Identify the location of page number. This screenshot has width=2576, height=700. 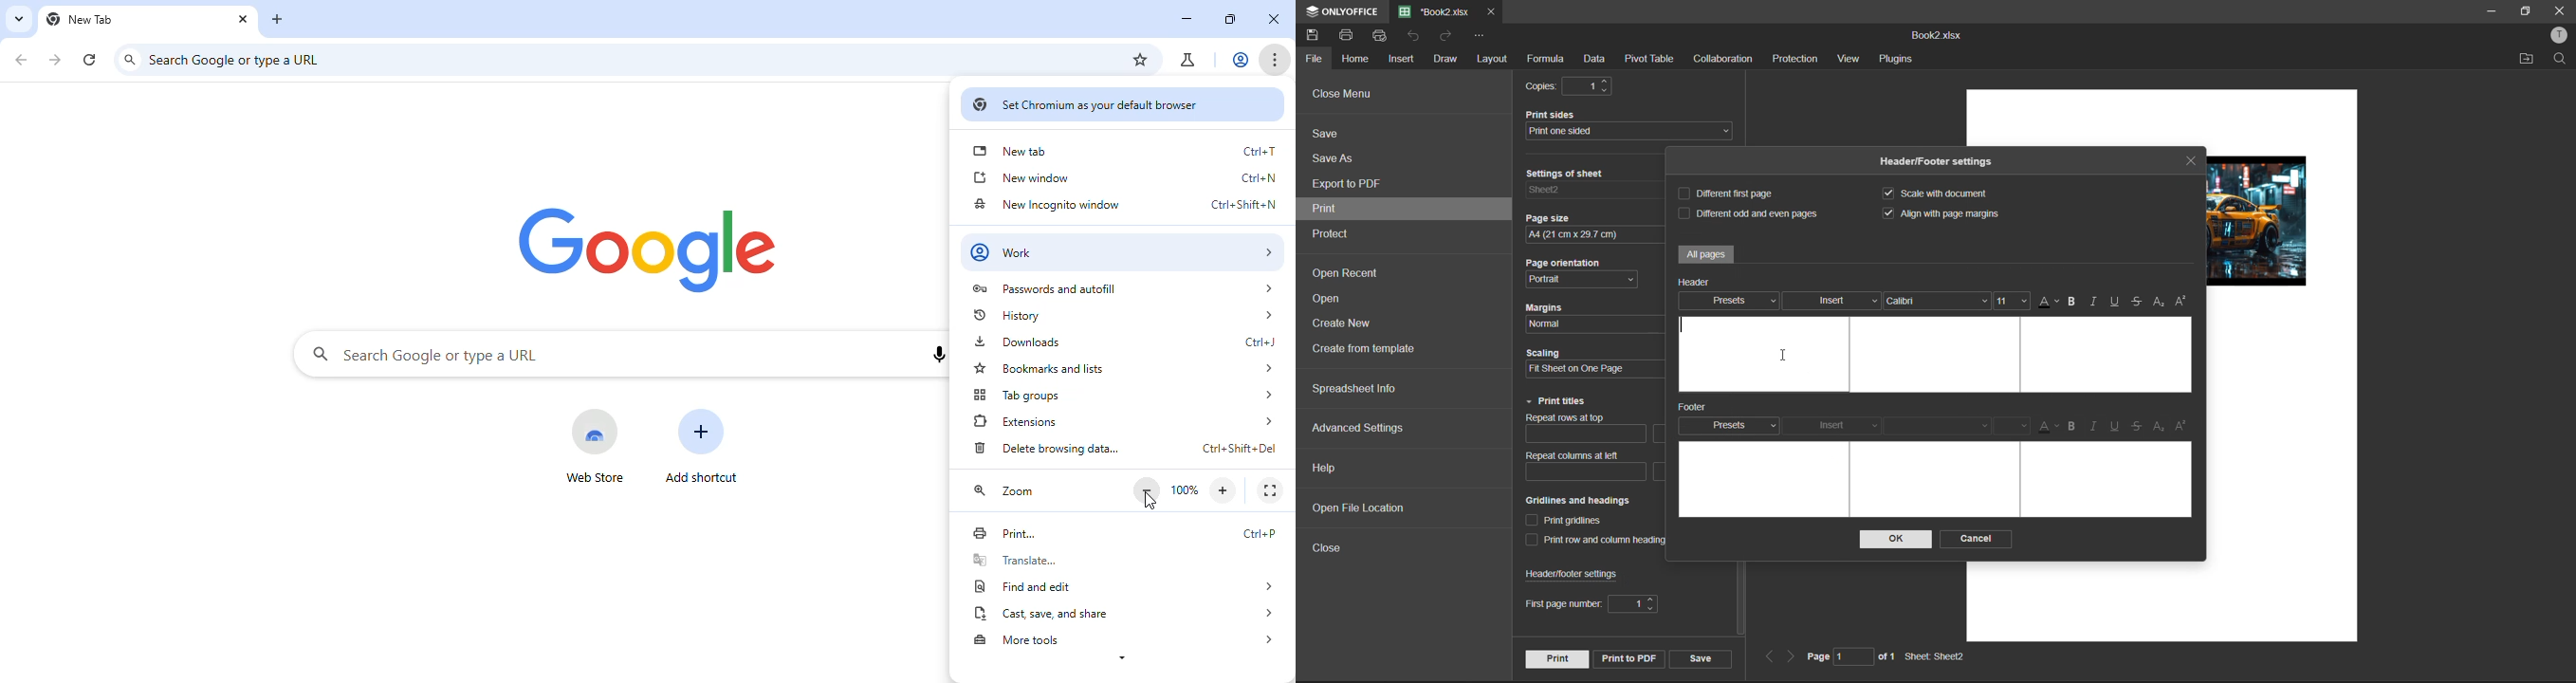
(1849, 659).